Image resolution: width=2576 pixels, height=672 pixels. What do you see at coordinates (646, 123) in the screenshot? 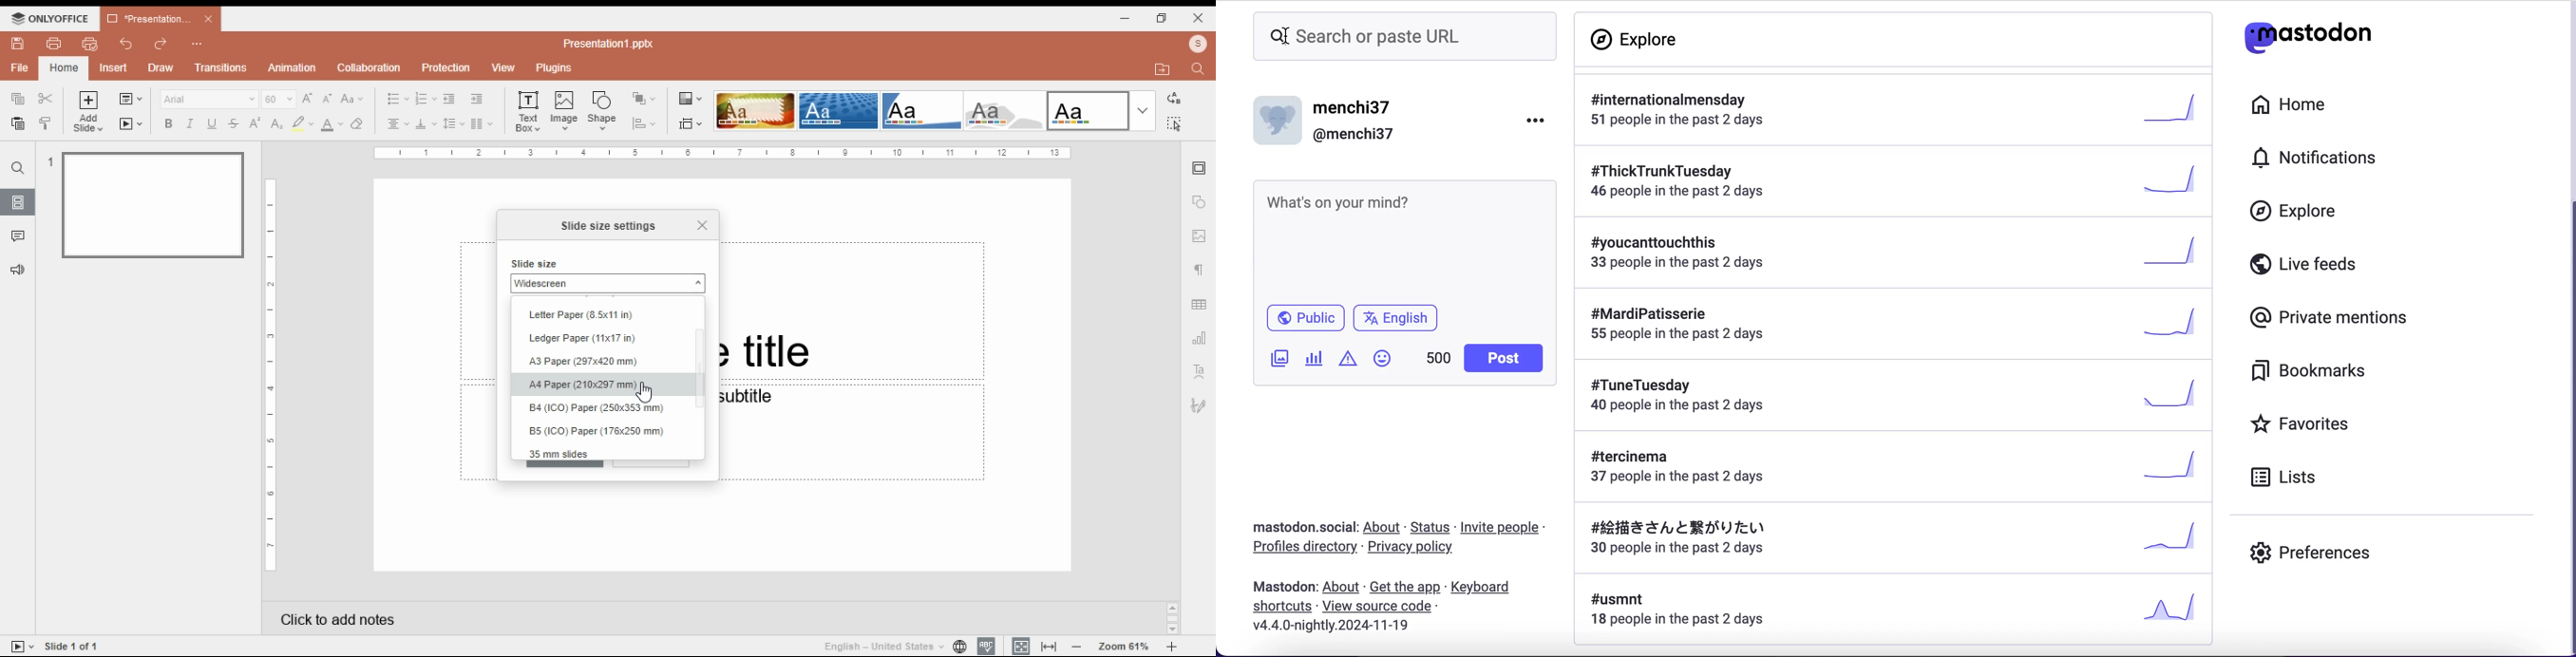
I see `align shape` at bounding box center [646, 123].